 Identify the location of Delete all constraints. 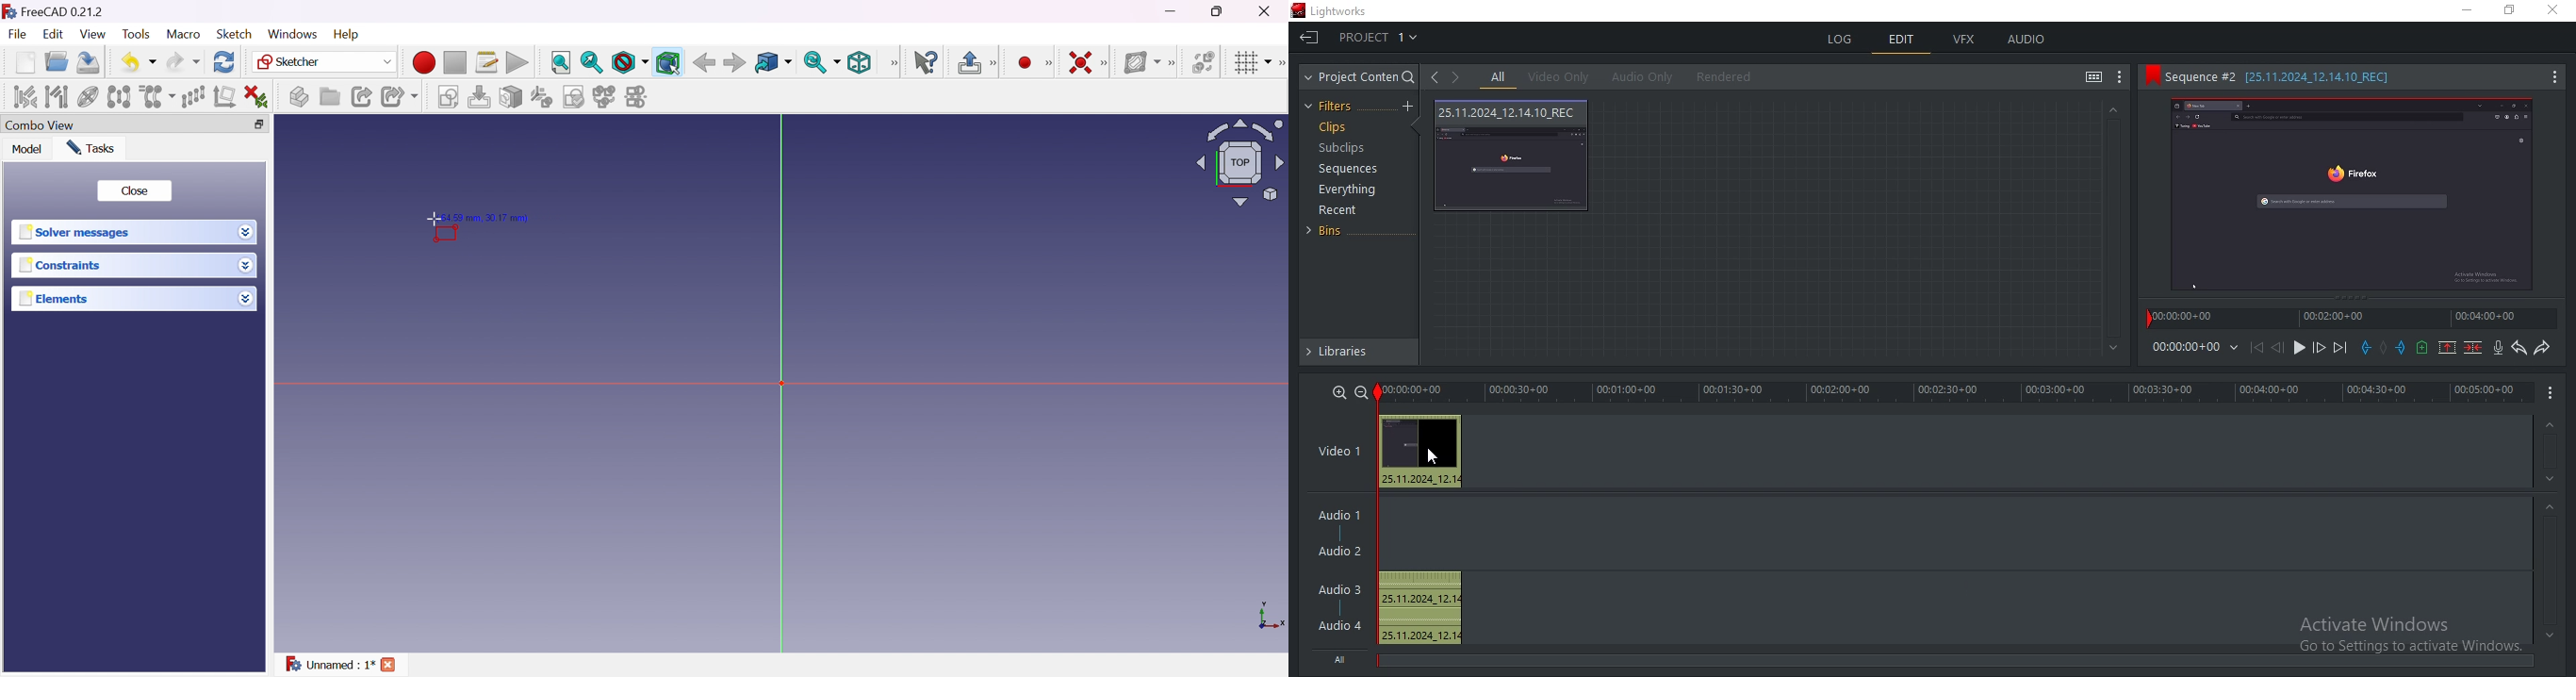
(256, 96).